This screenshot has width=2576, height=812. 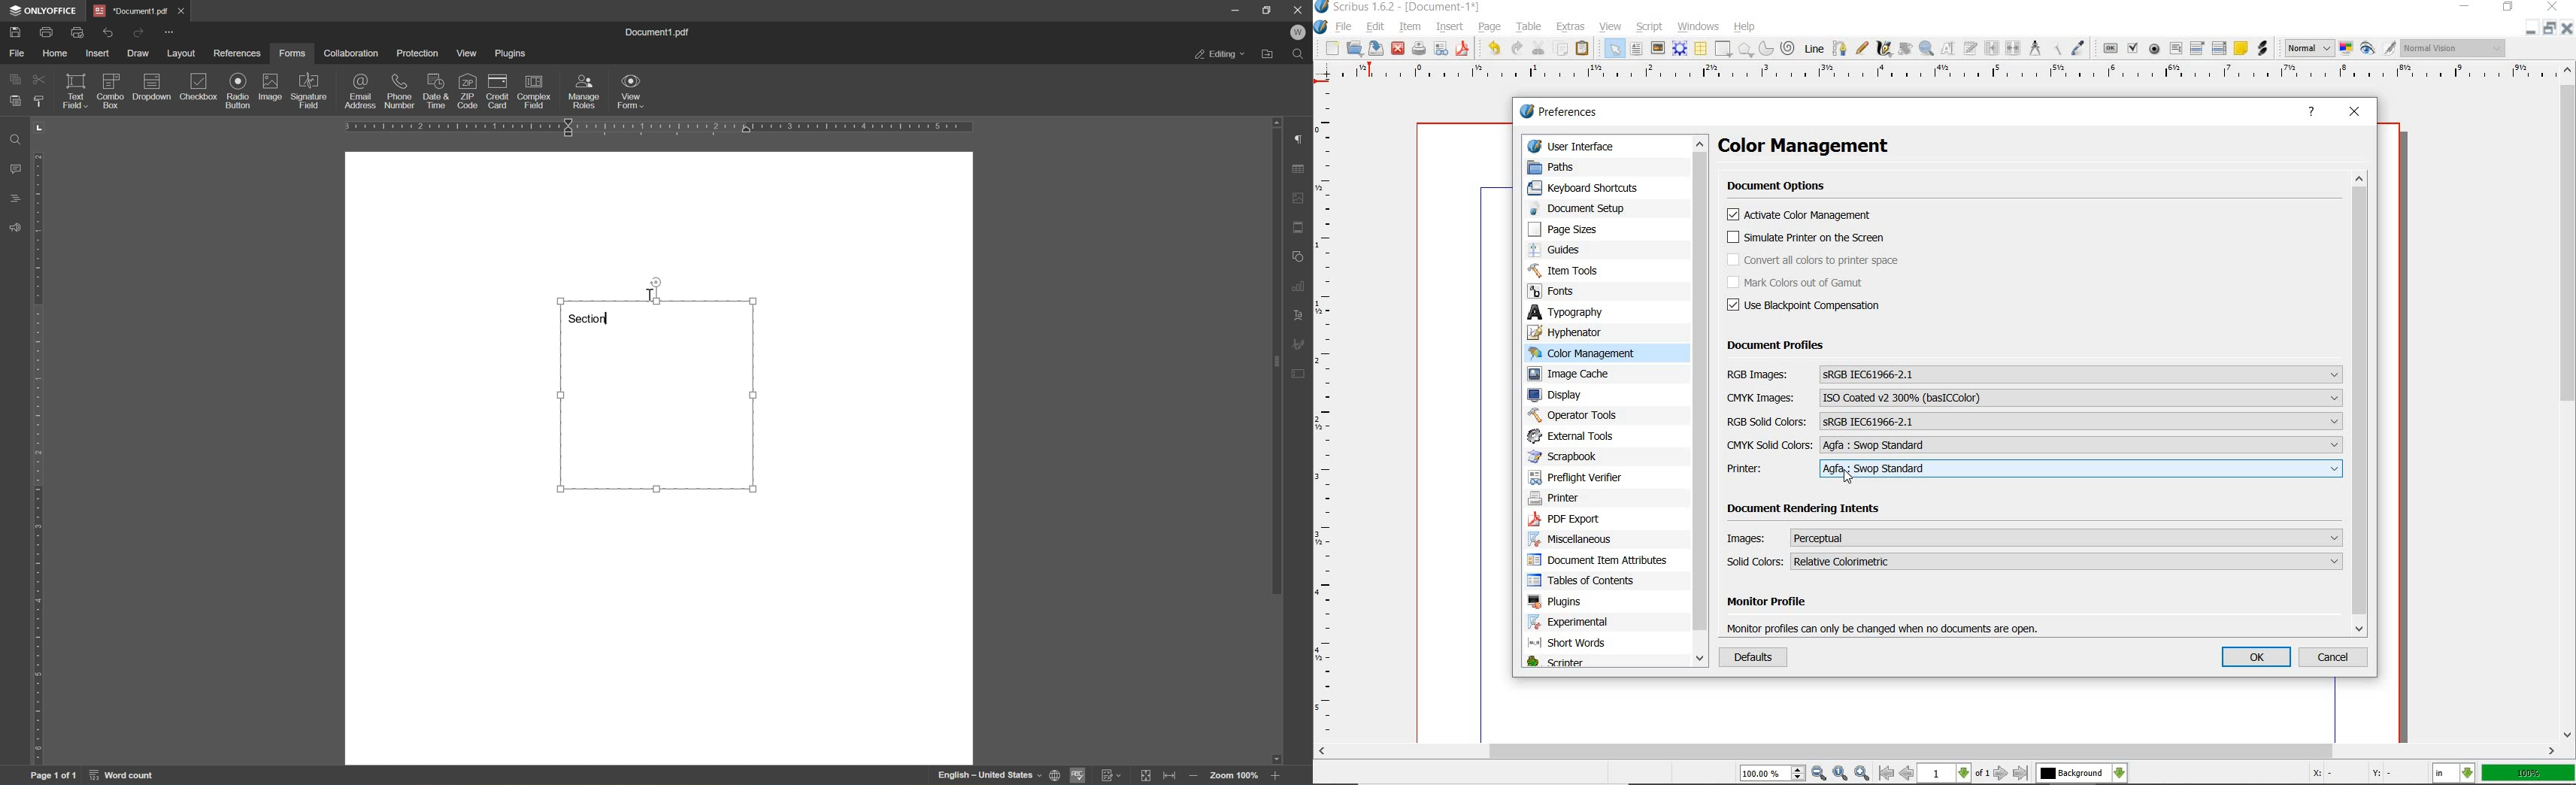 I want to click on CLOSE, so click(x=2356, y=113).